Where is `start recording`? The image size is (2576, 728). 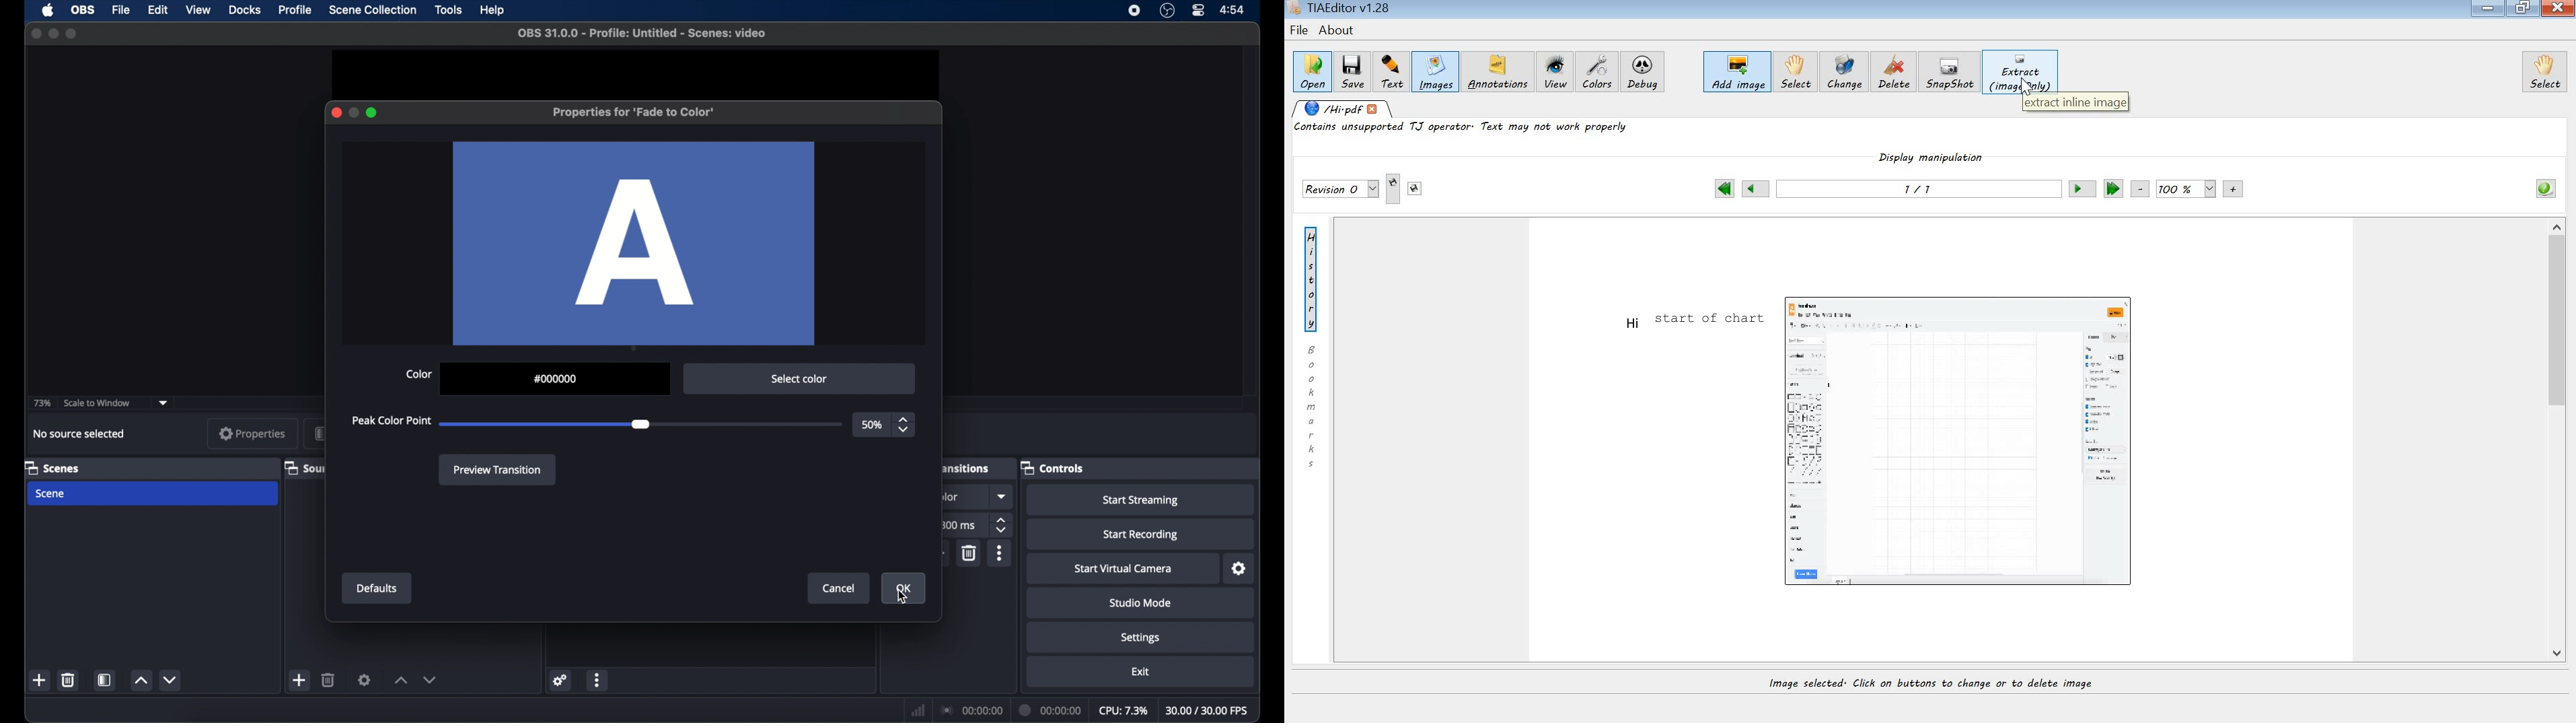
start recording is located at coordinates (1141, 536).